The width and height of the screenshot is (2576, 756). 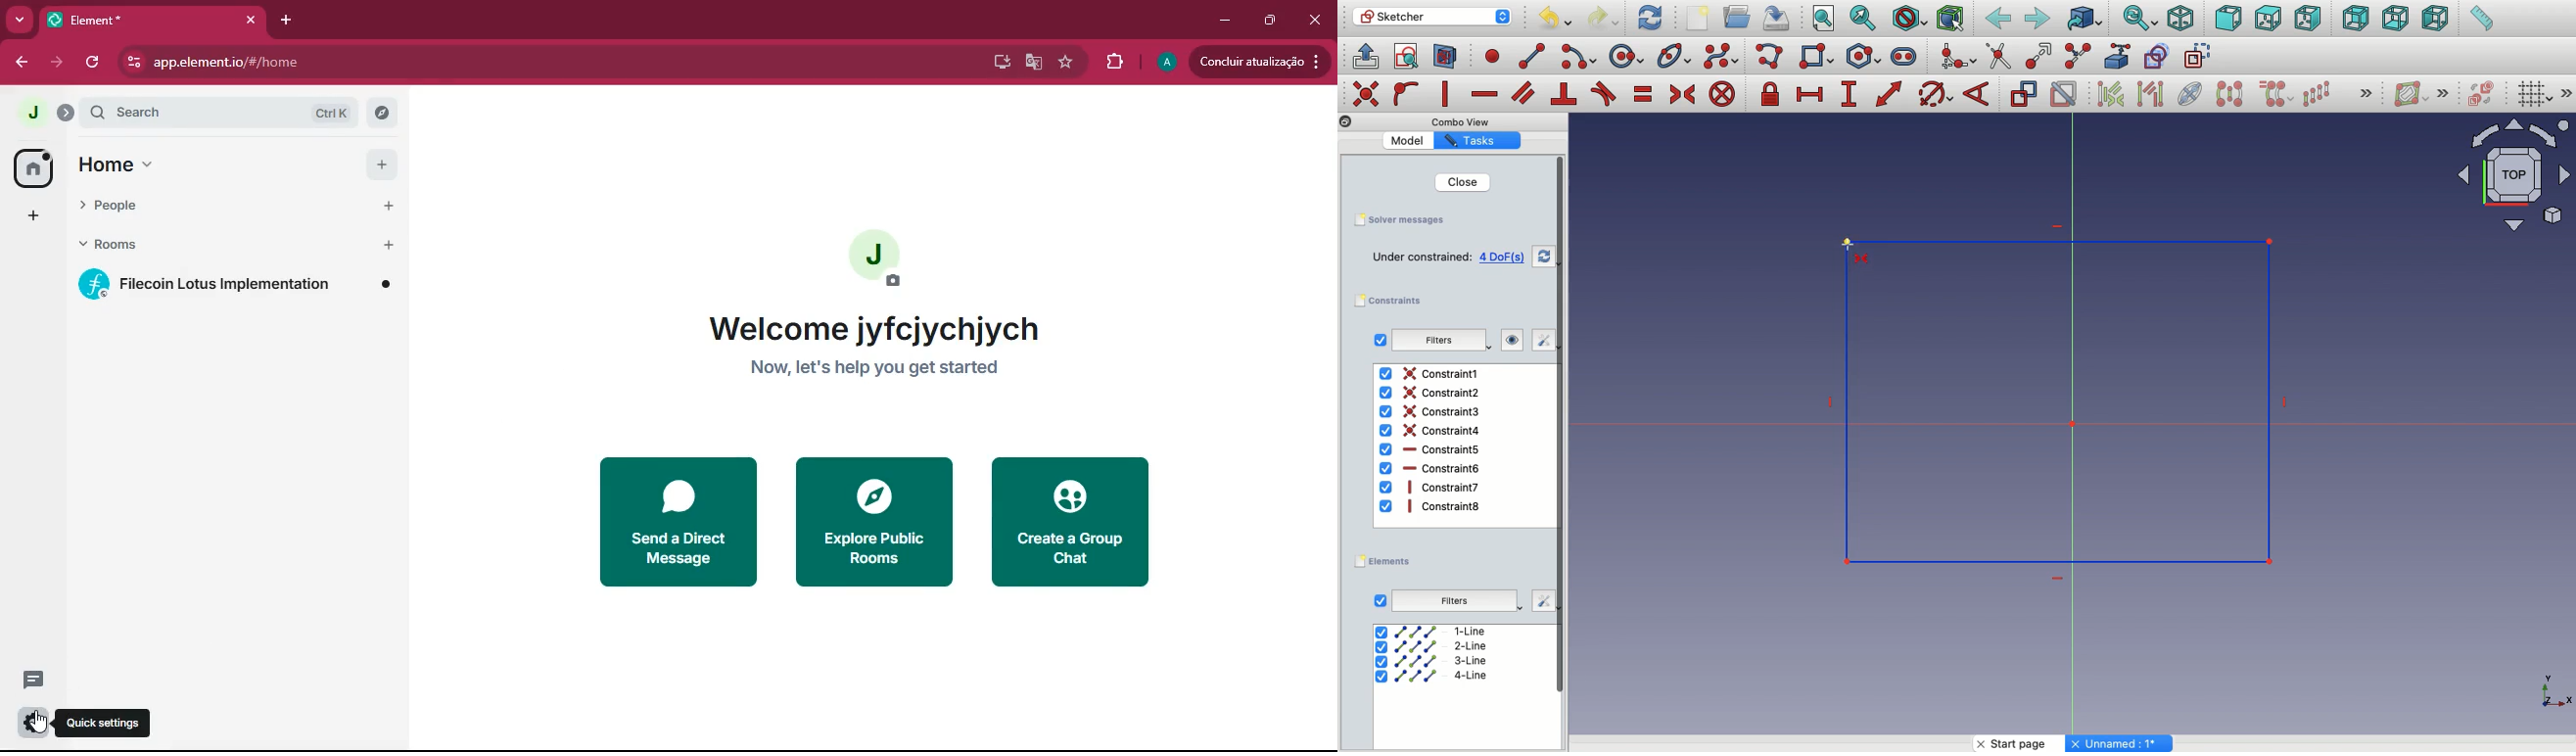 What do you see at coordinates (1399, 219) in the screenshot?
I see `Save` at bounding box center [1399, 219].